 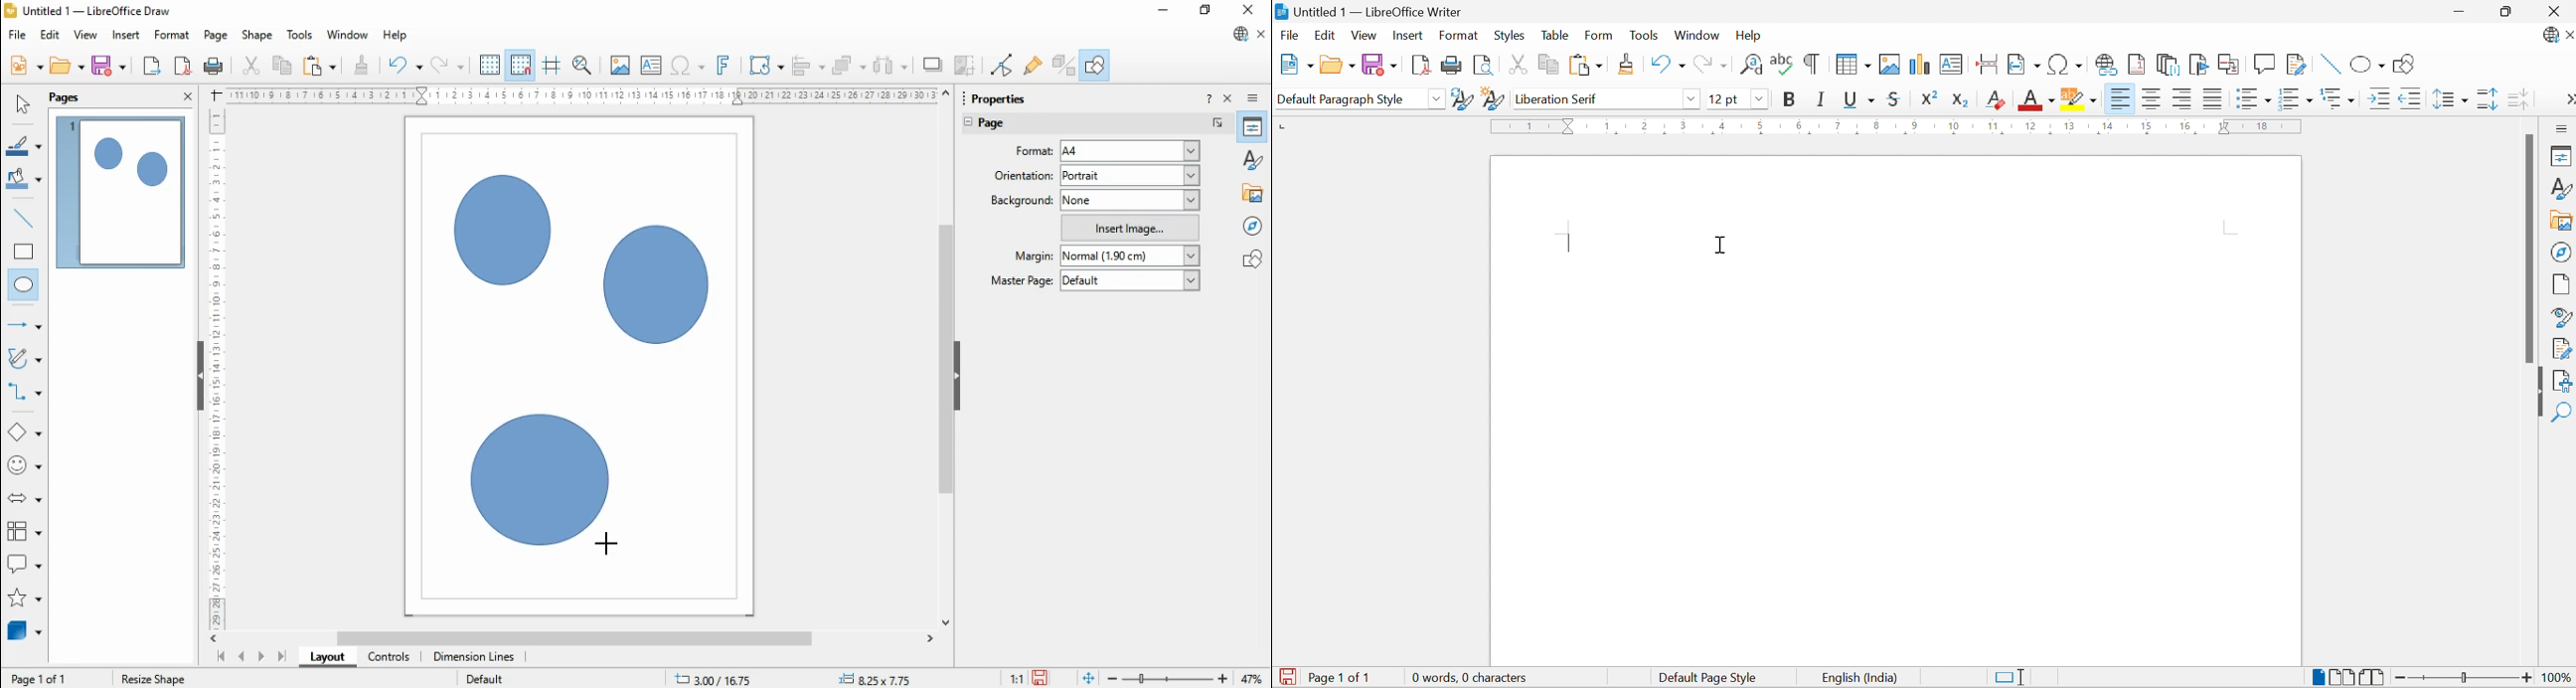 I want to click on Export as PDF, so click(x=1418, y=64).